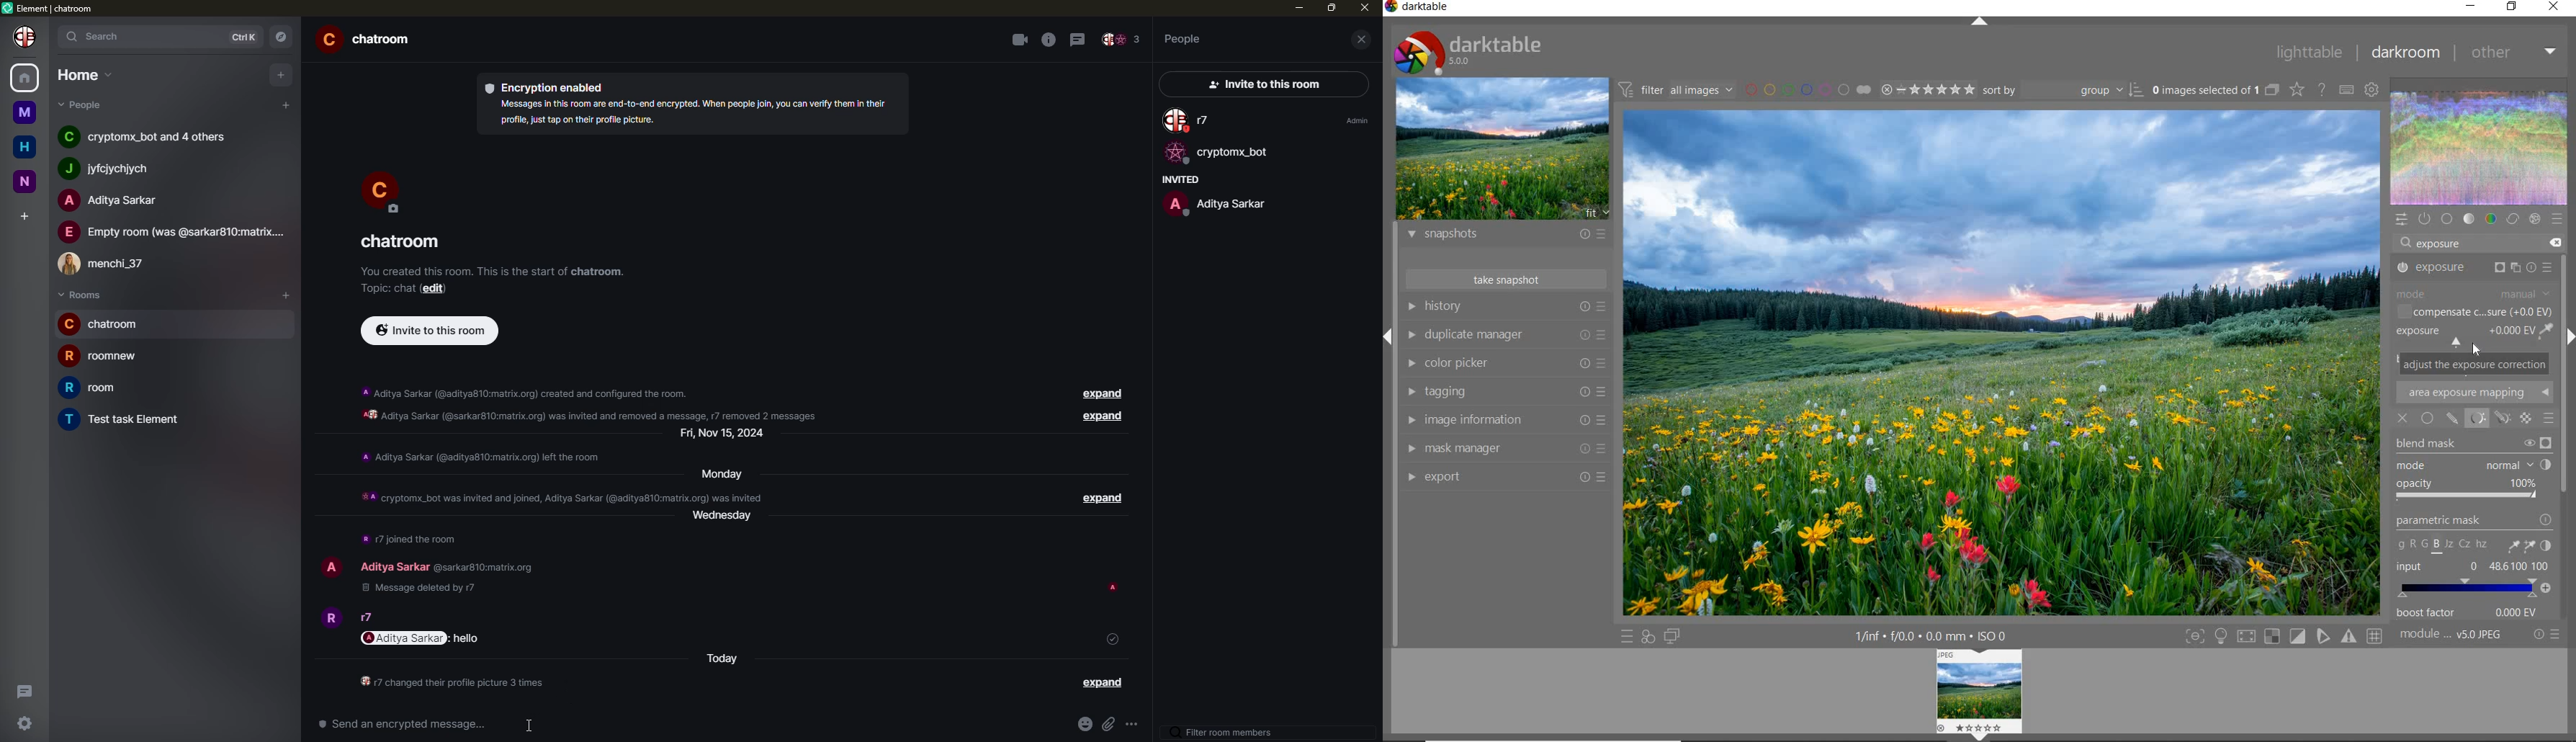  Describe the element at coordinates (1121, 40) in the screenshot. I see `people` at that location.